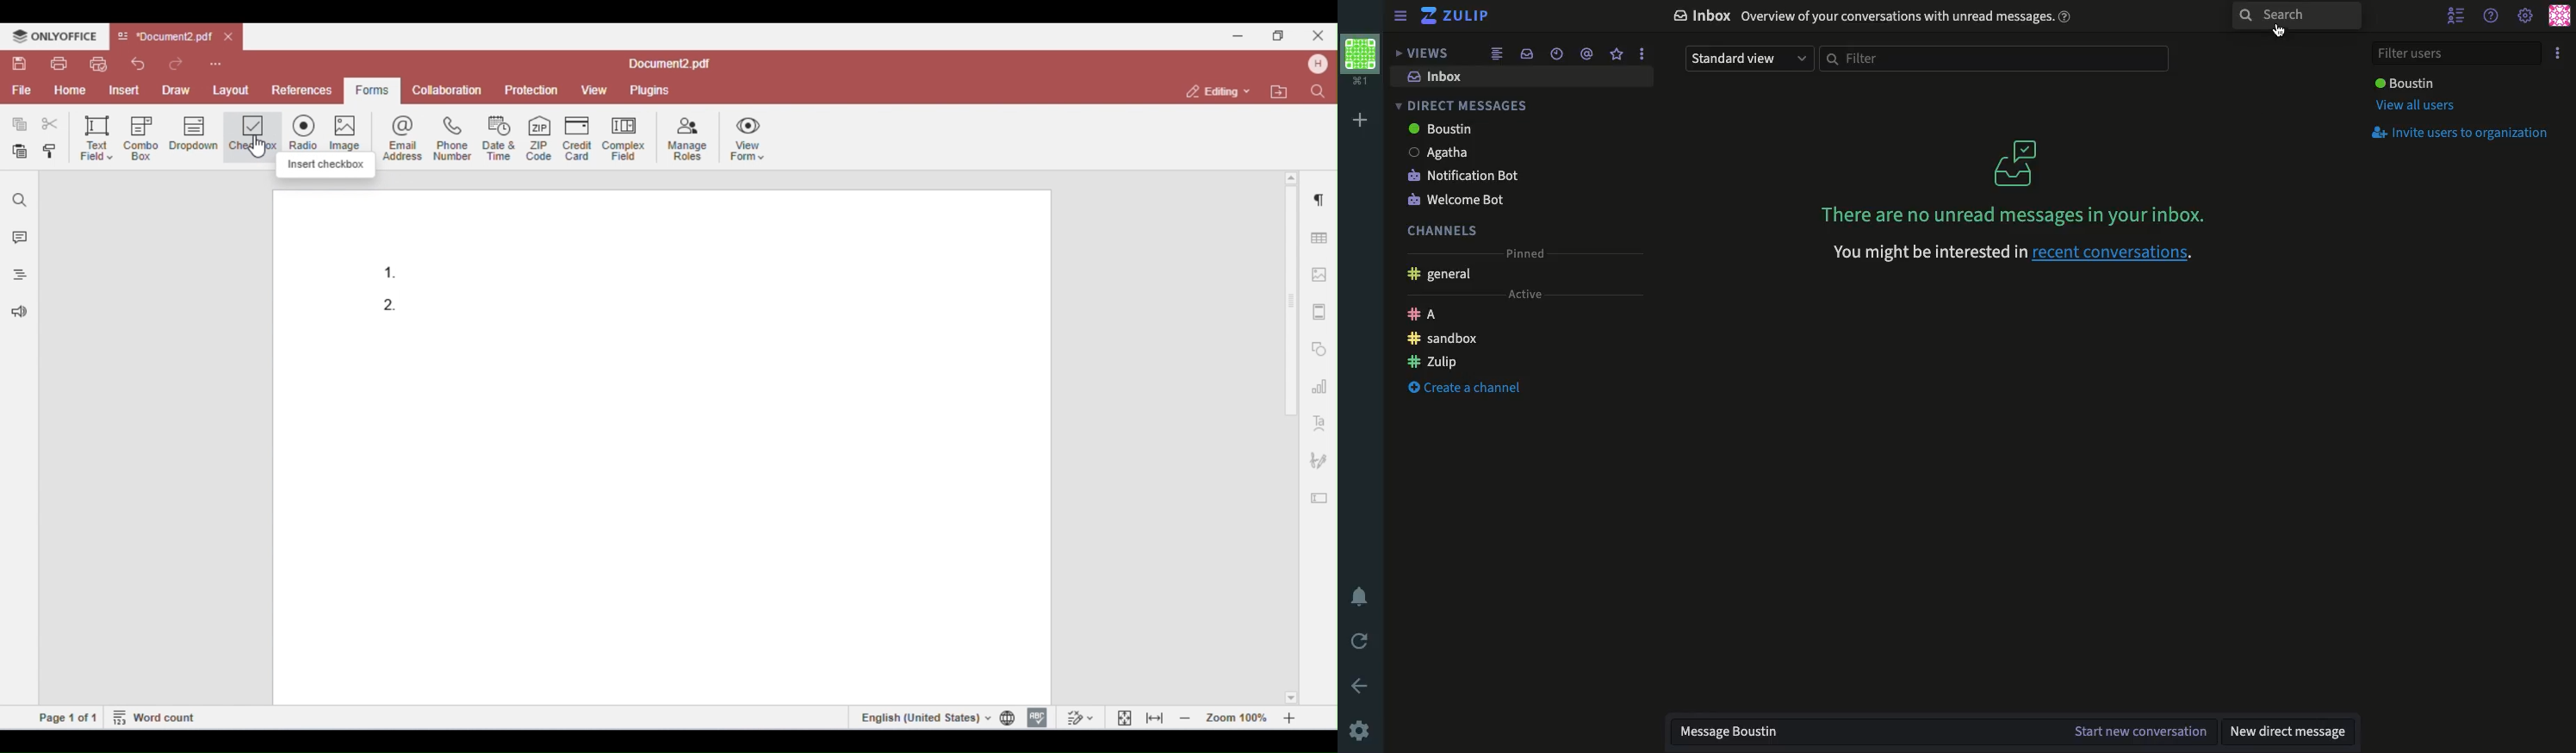  Describe the element at coordinates (2526, 15) in the screenshot. I see `Settings` at that location.